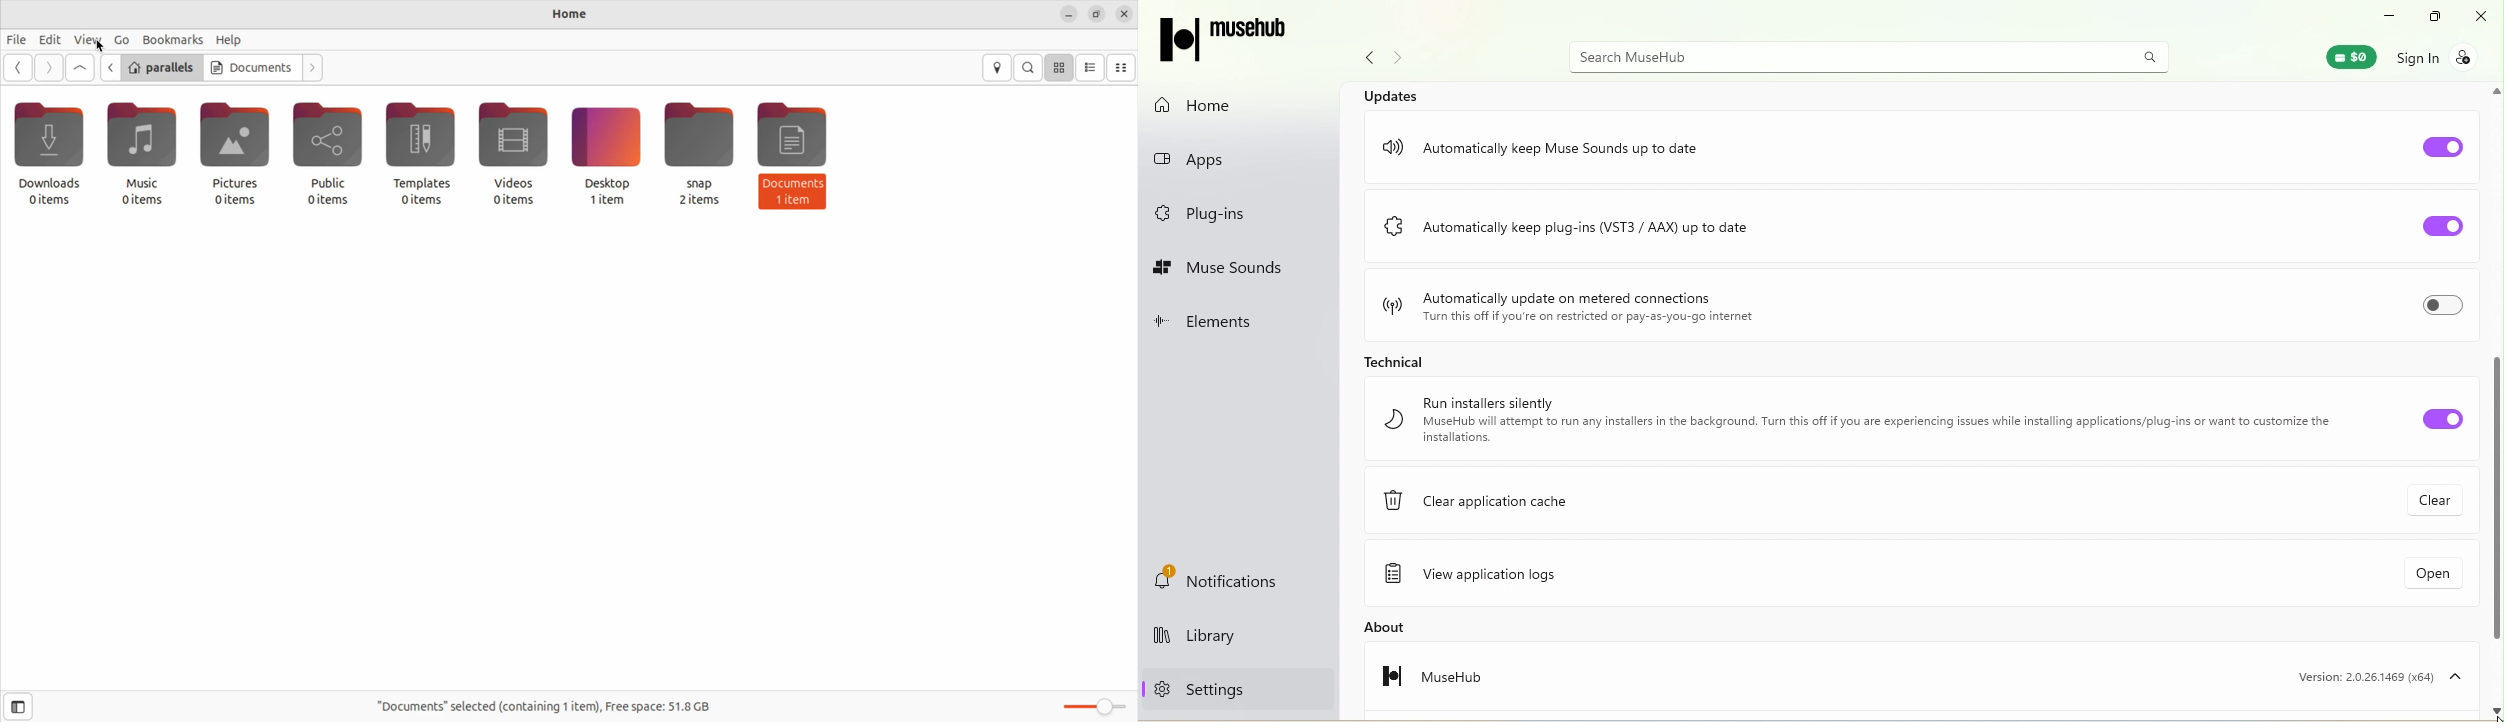 This screenshot has height=728, width=2520. I want to click on Scroll bar, so click(2496, 399).